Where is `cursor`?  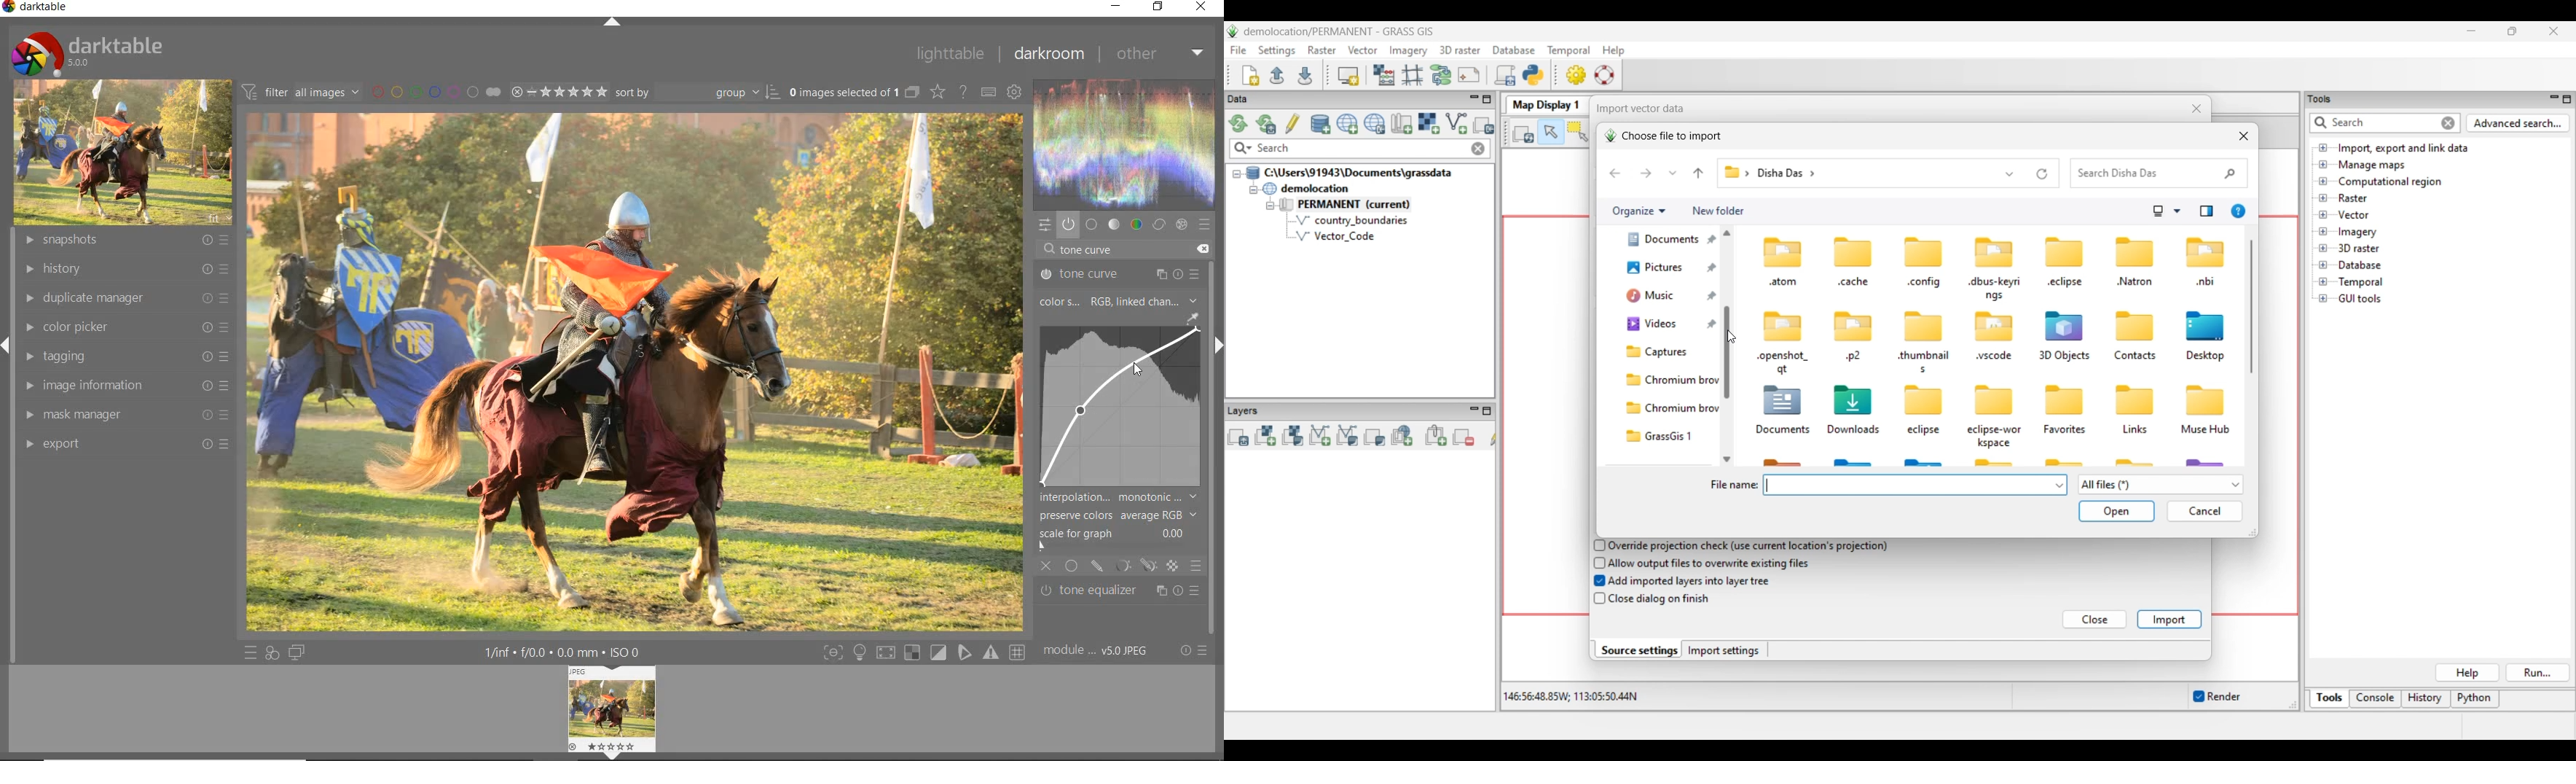
cursor is located at coordinates (1137, 370).